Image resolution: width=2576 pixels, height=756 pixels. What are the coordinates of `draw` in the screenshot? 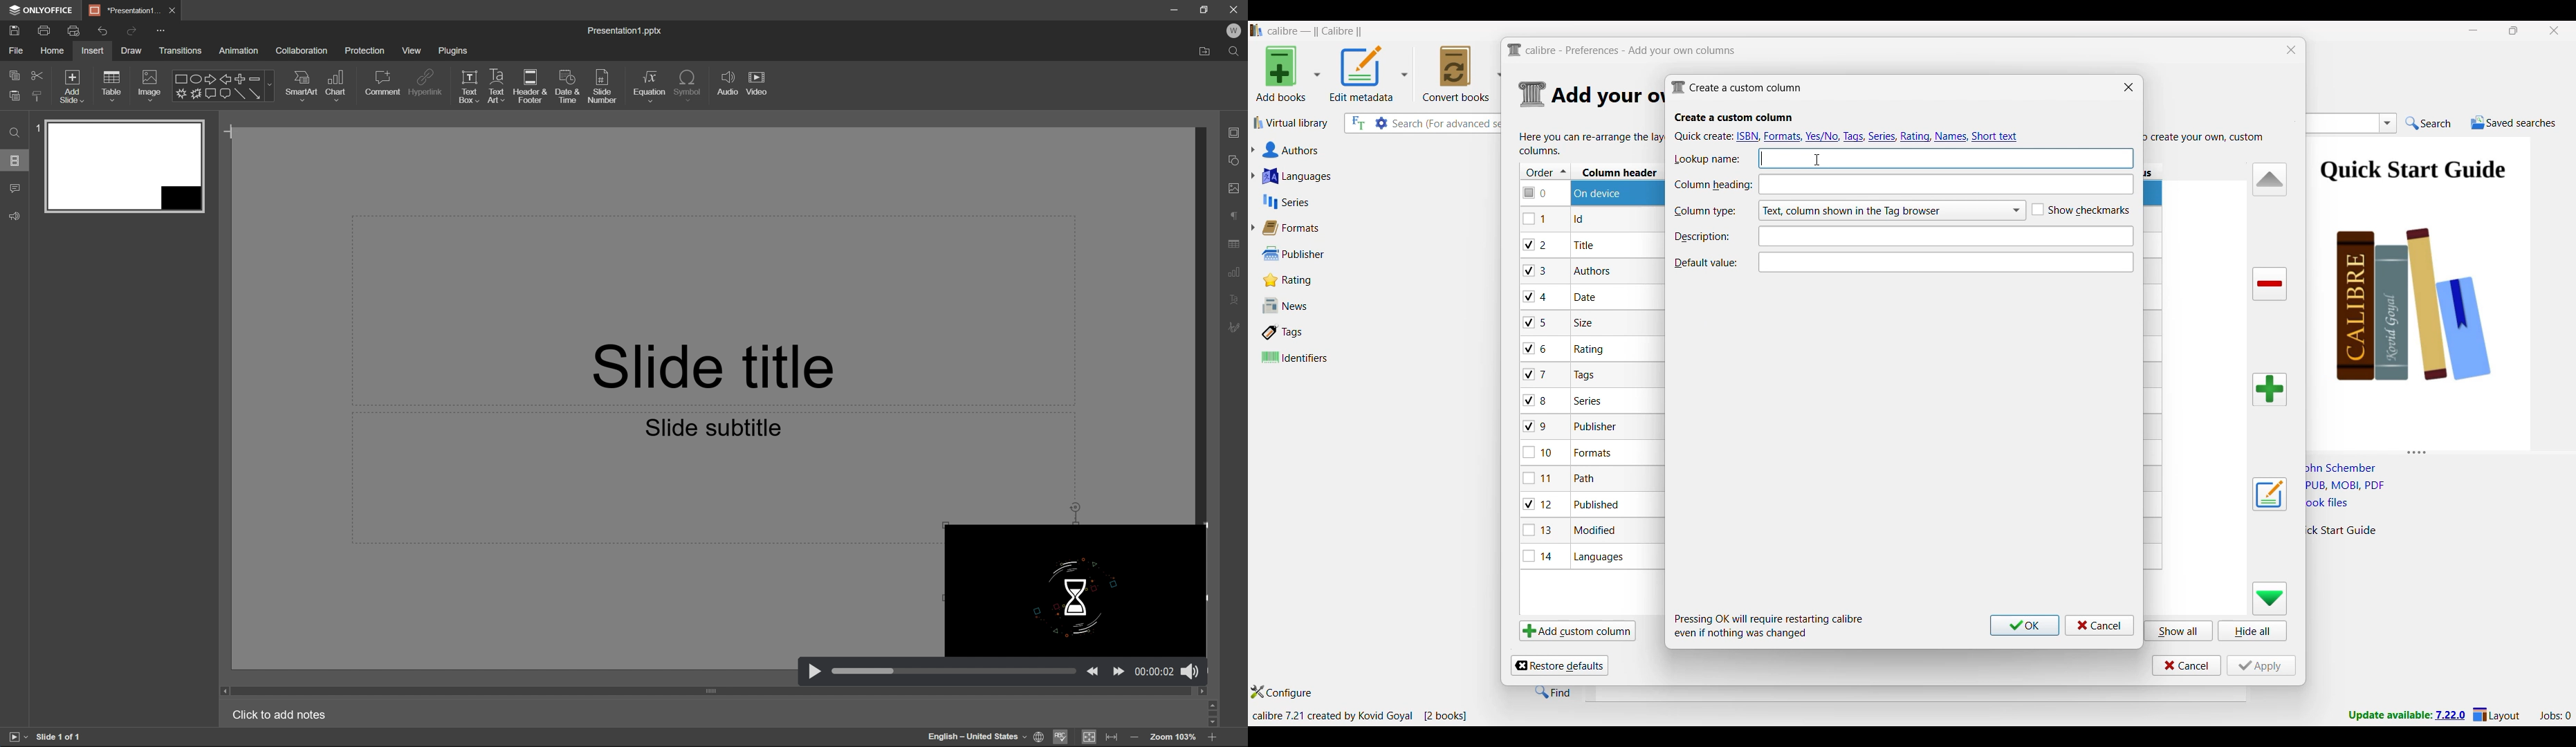 It's located at (132, 50).